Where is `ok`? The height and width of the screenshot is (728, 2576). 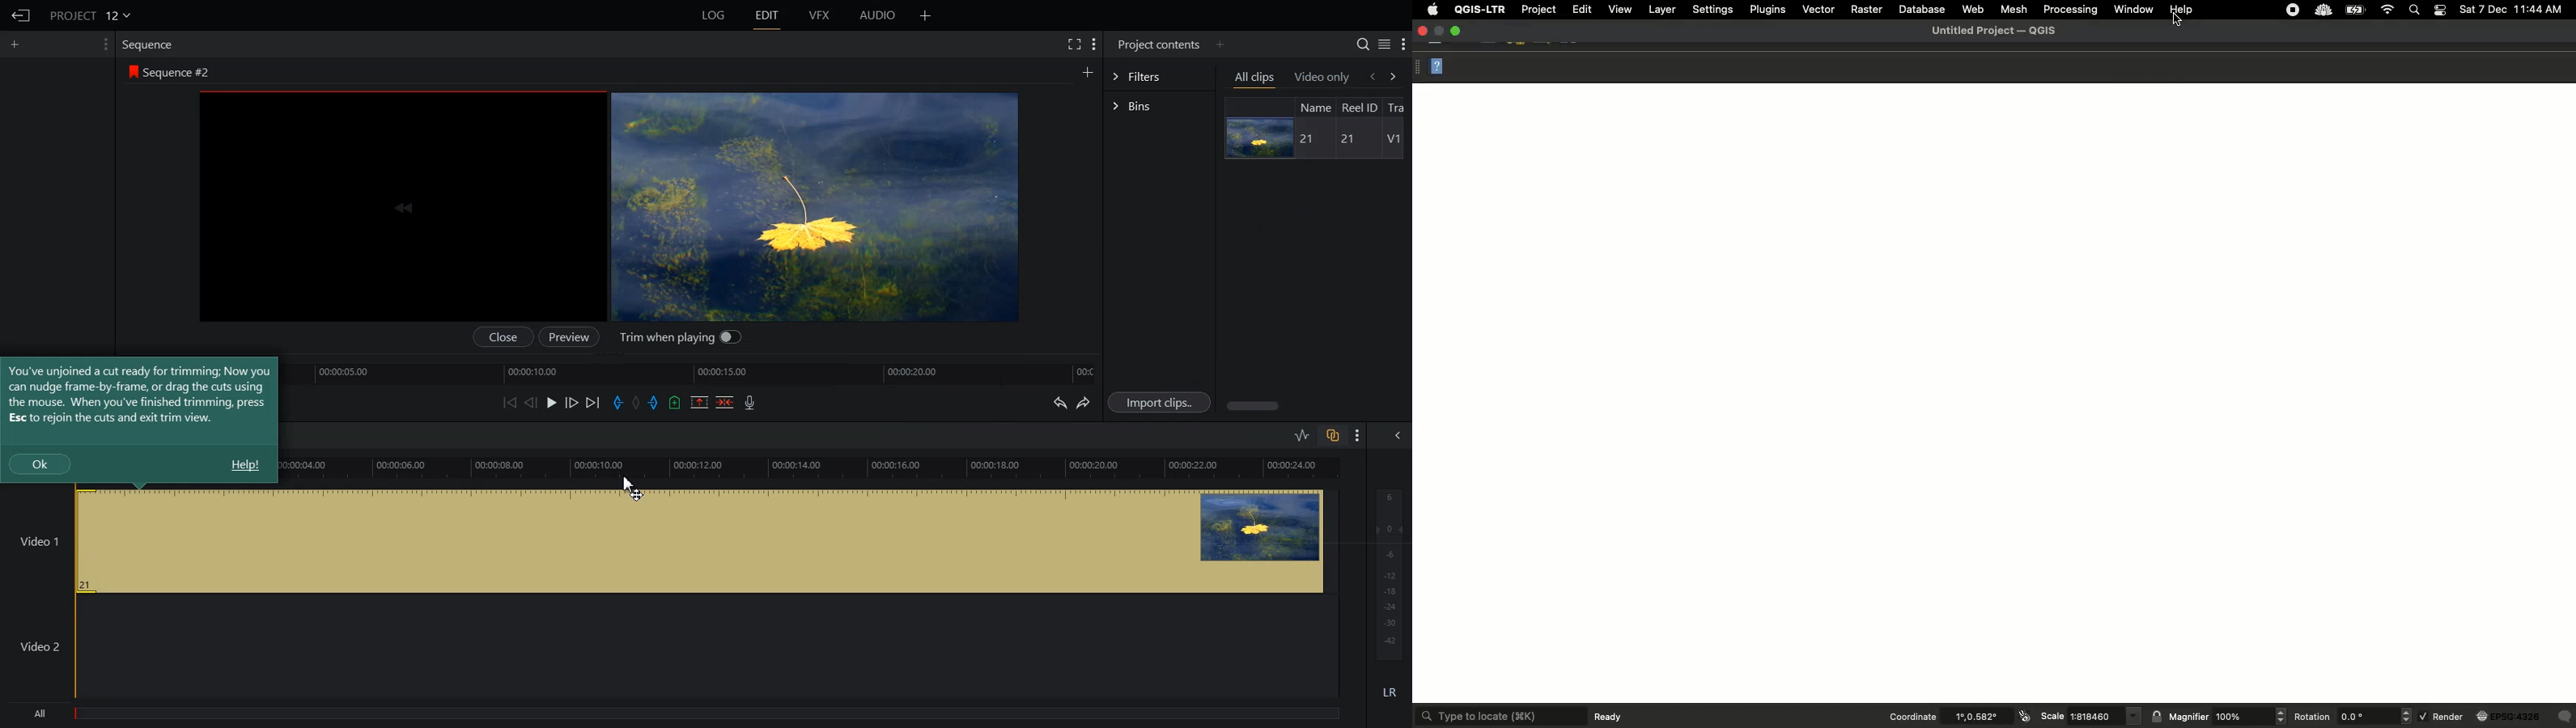 ok is located at coordinates (40, 463).